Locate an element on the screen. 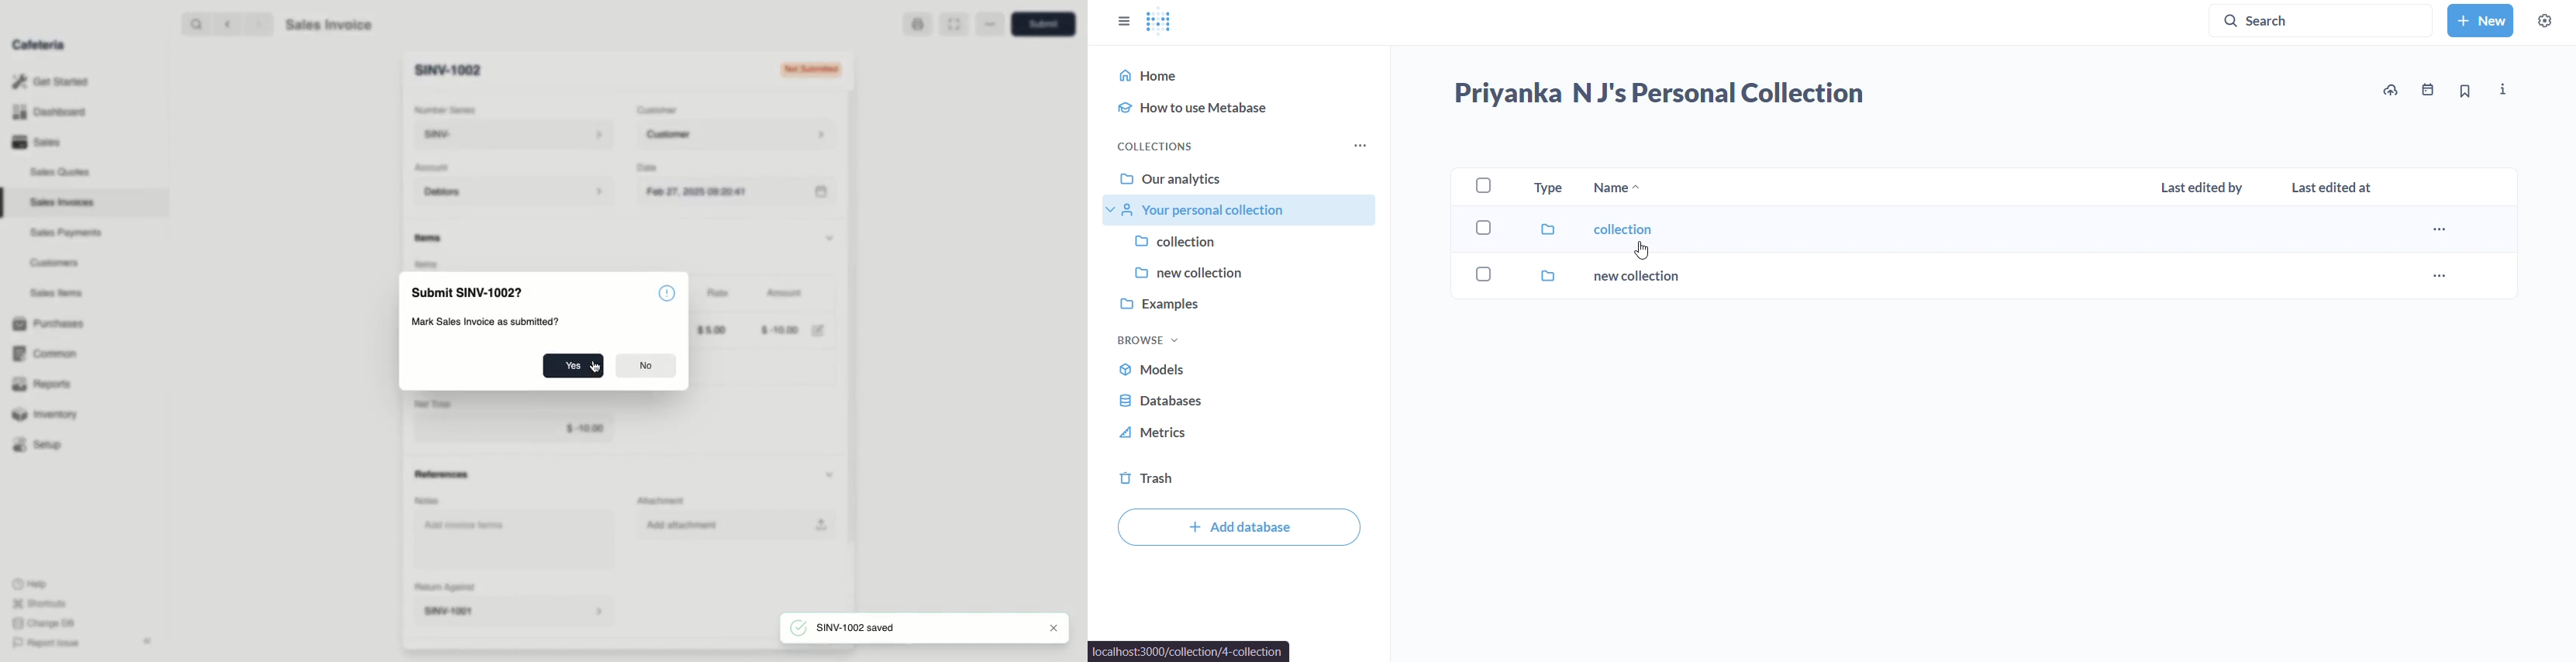 This screenshot has width=2576, height=672. Account is located at coordinates (436, 168).